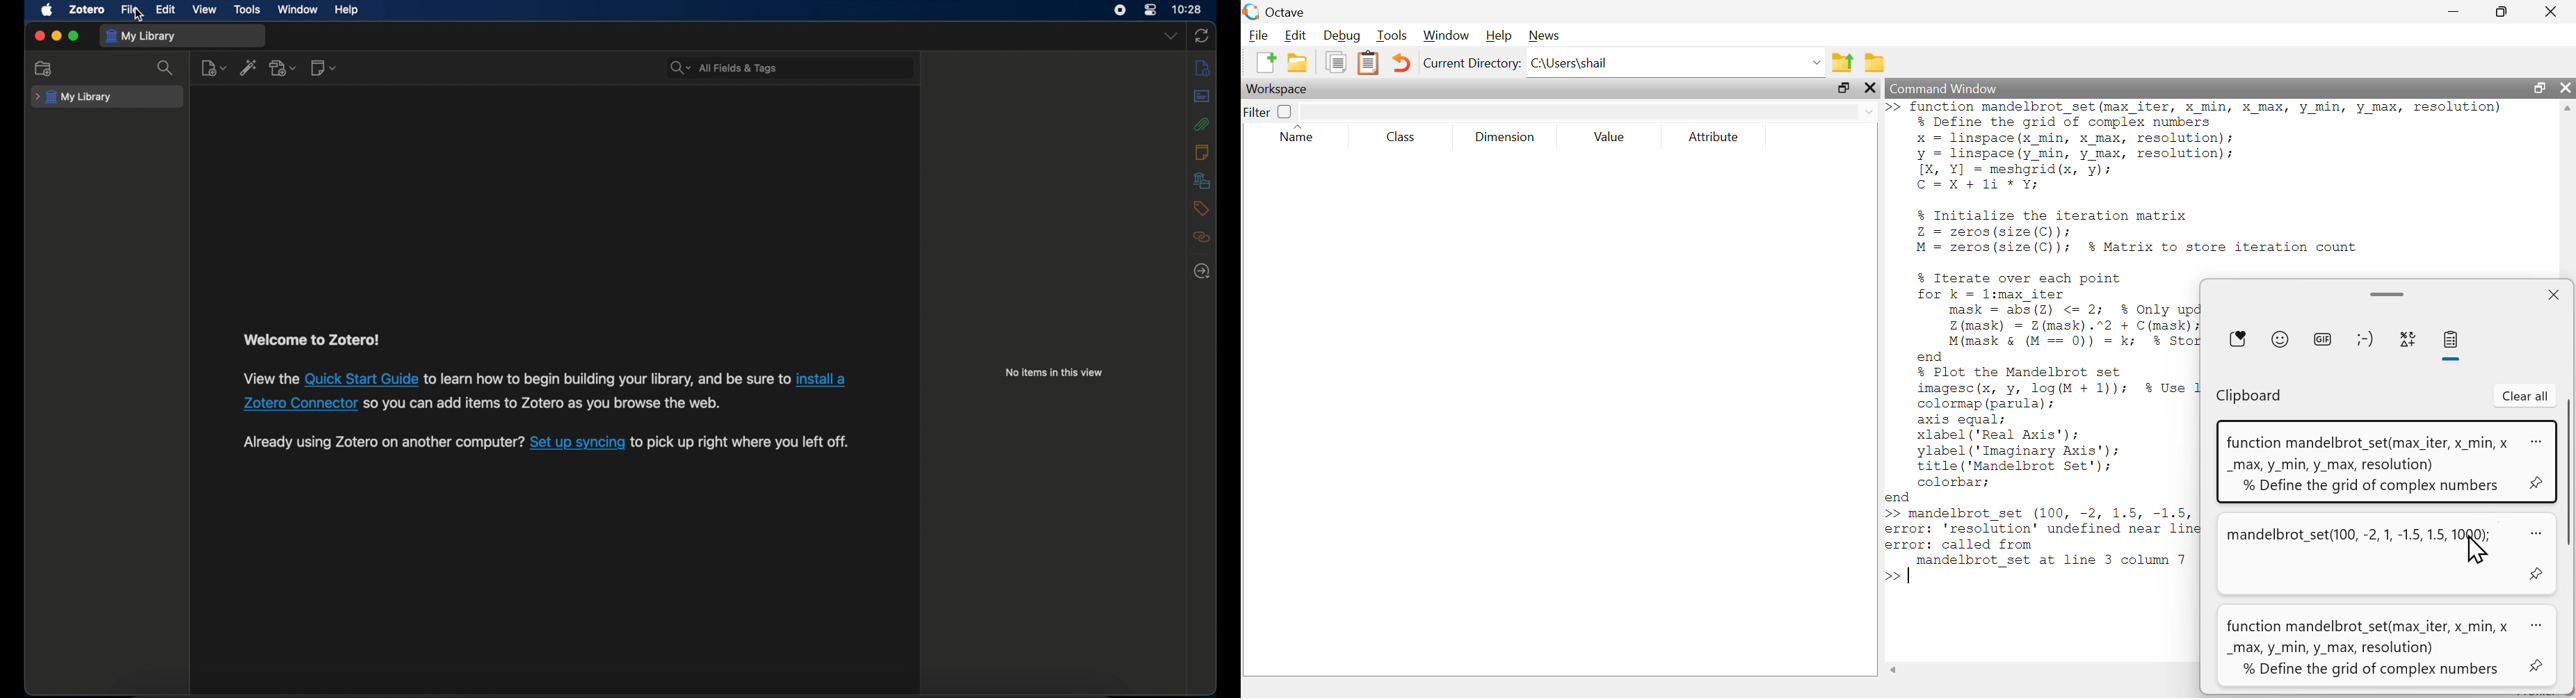 Image resolution: width=2576 pixels, height=700 pixels. Describe the element at coordinates (1201, 209) in the screenshot. I see `tags` at that location.